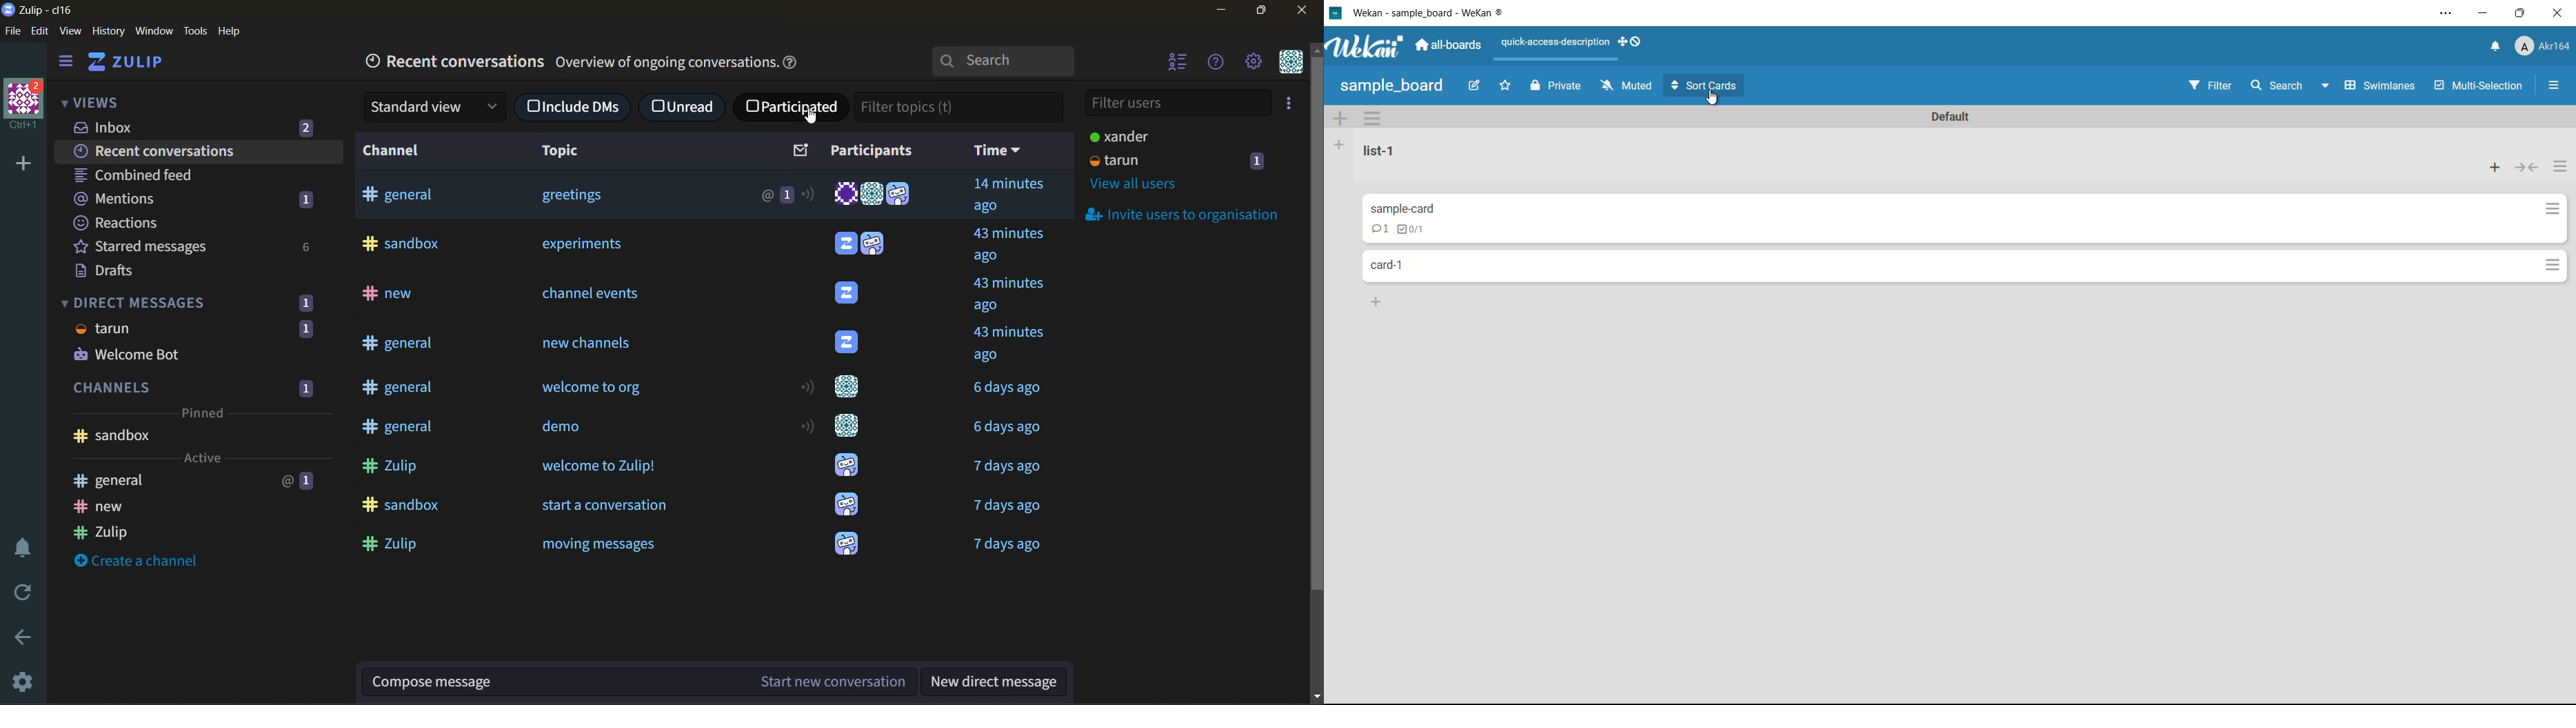  I want to click on profile, so click(2543, 46).